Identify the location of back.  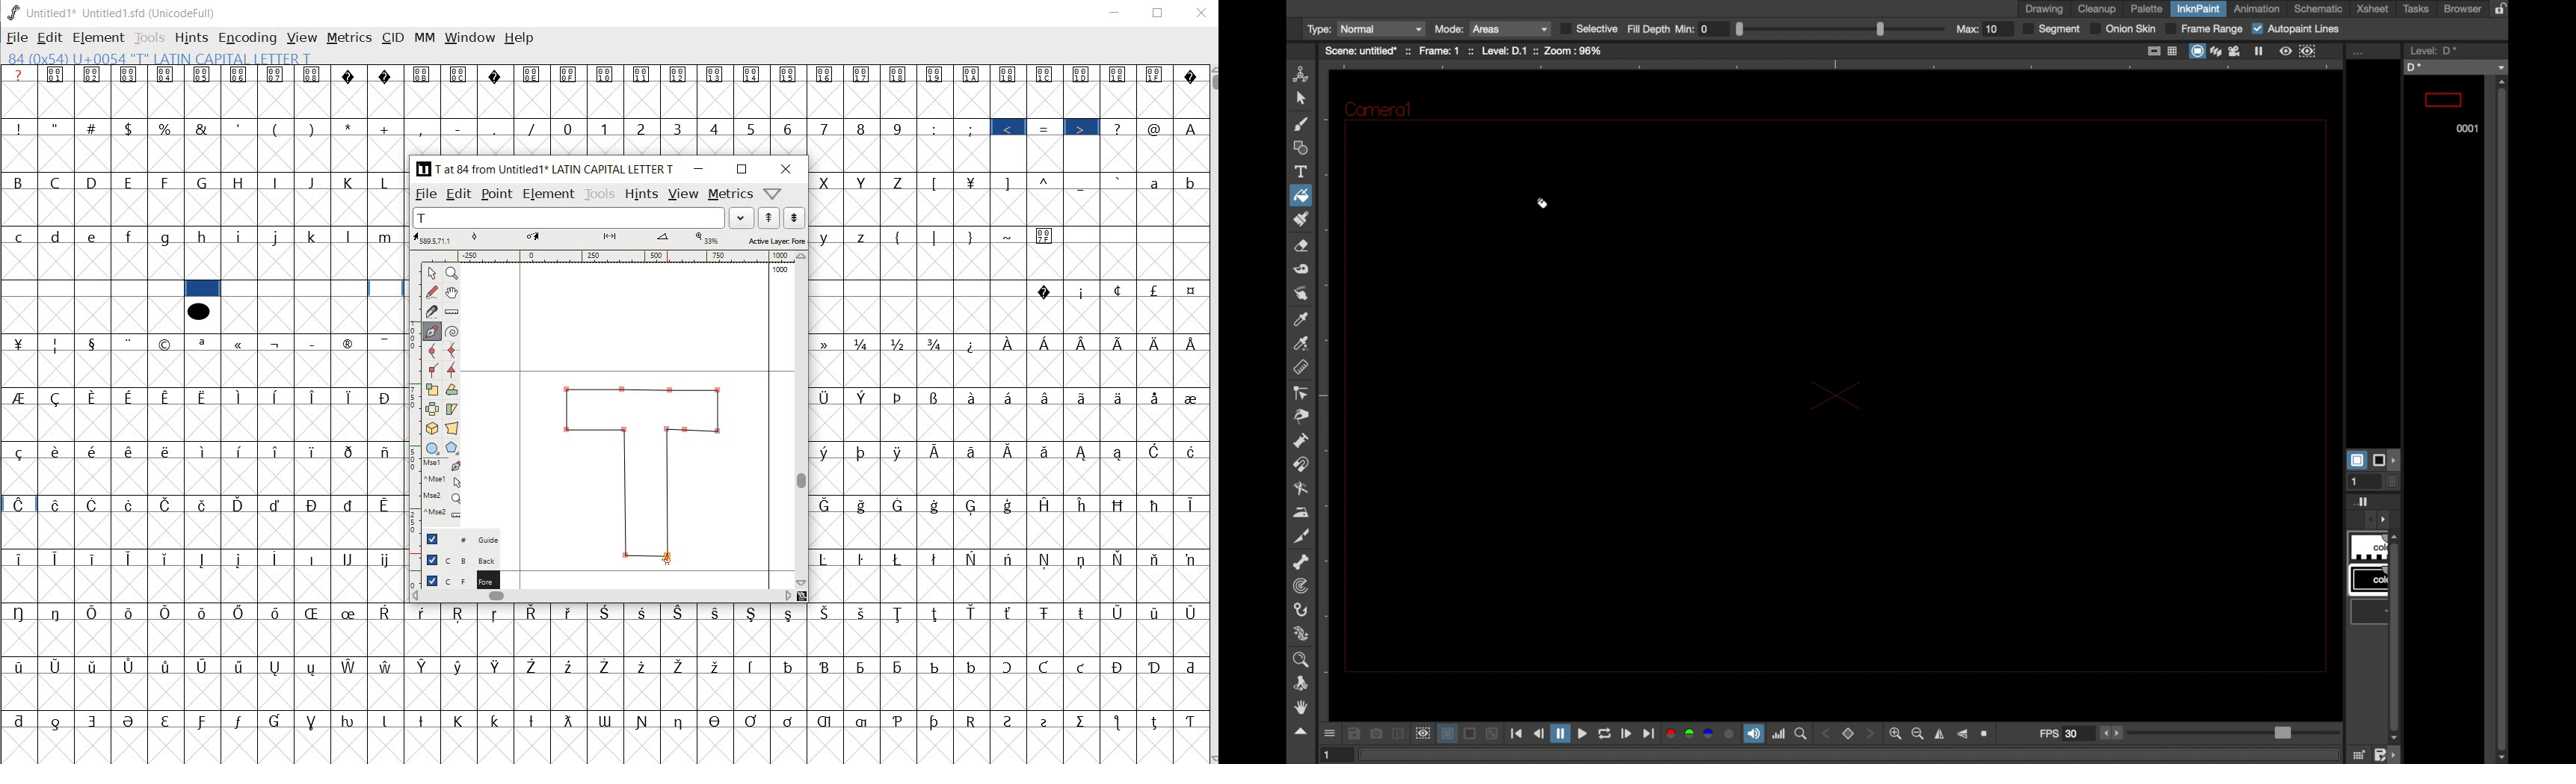
(1824, 735).